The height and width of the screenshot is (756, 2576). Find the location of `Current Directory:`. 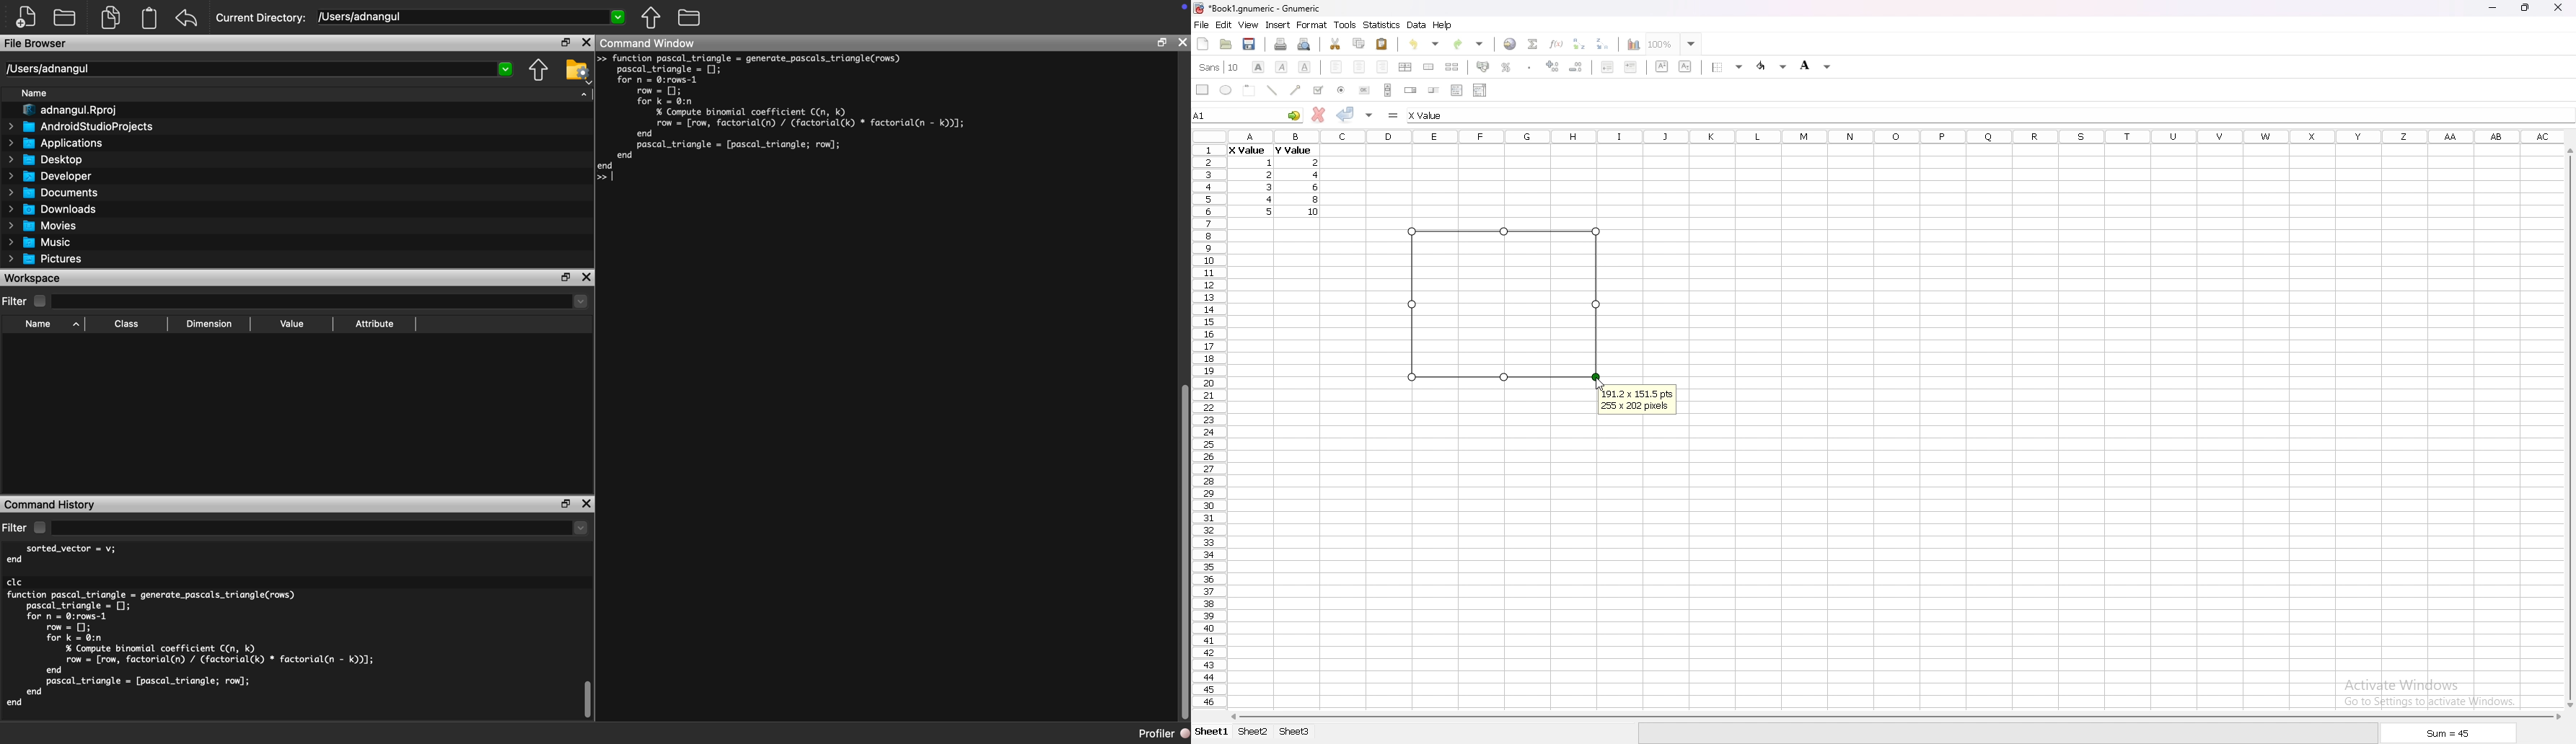

Current Directory: is located at coordinates (262, 18).